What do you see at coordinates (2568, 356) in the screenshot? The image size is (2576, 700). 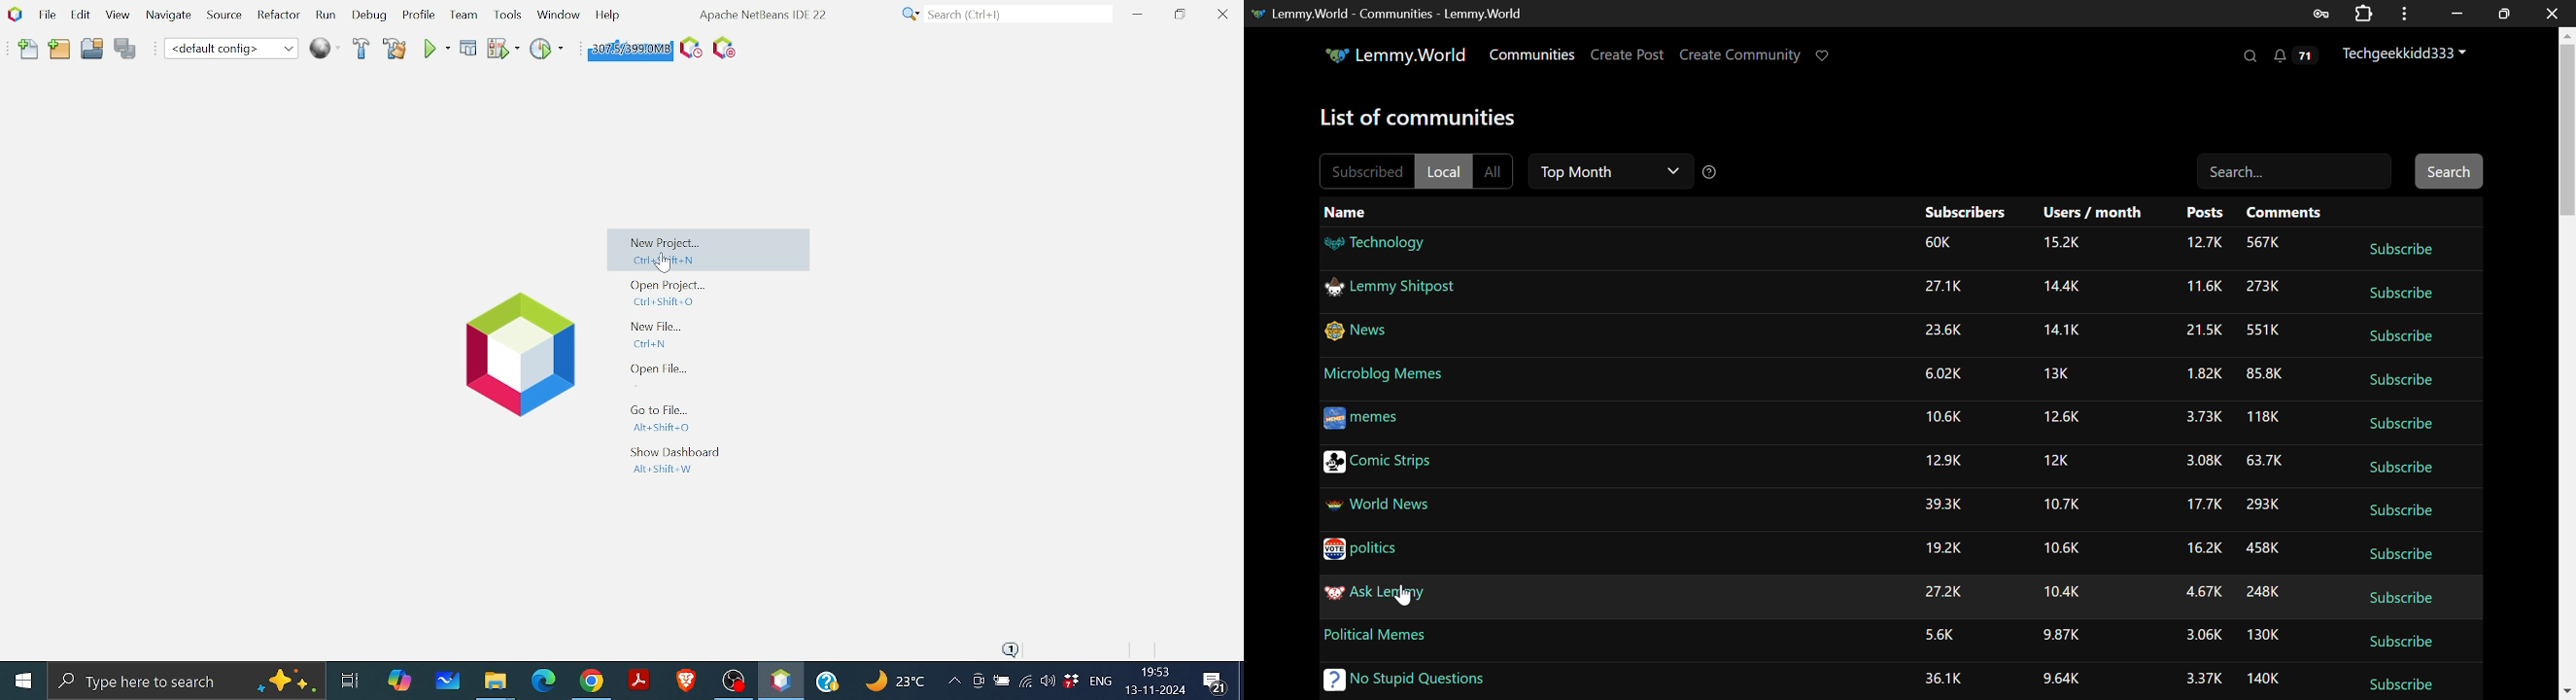 I see `Scroll Bar` at bounding box center [2568, 356].